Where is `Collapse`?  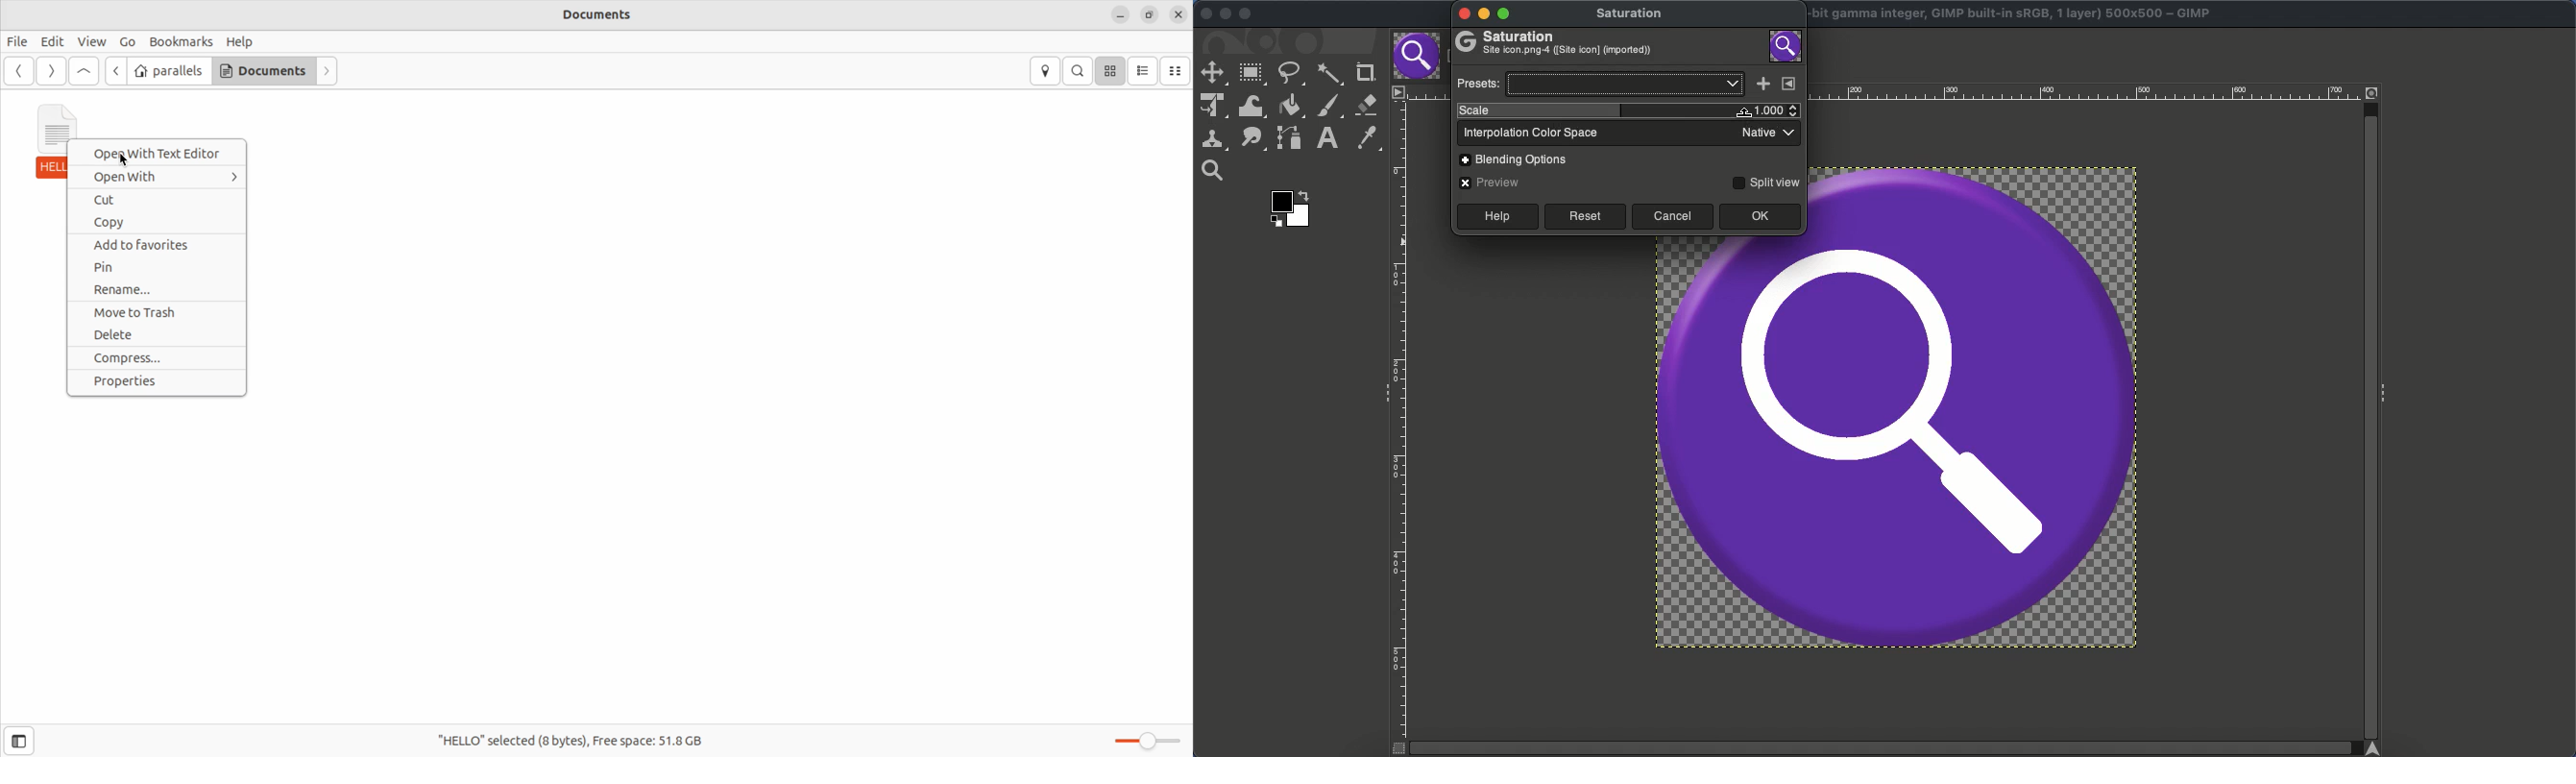
Collapse is located at coordinates (1382, 394).